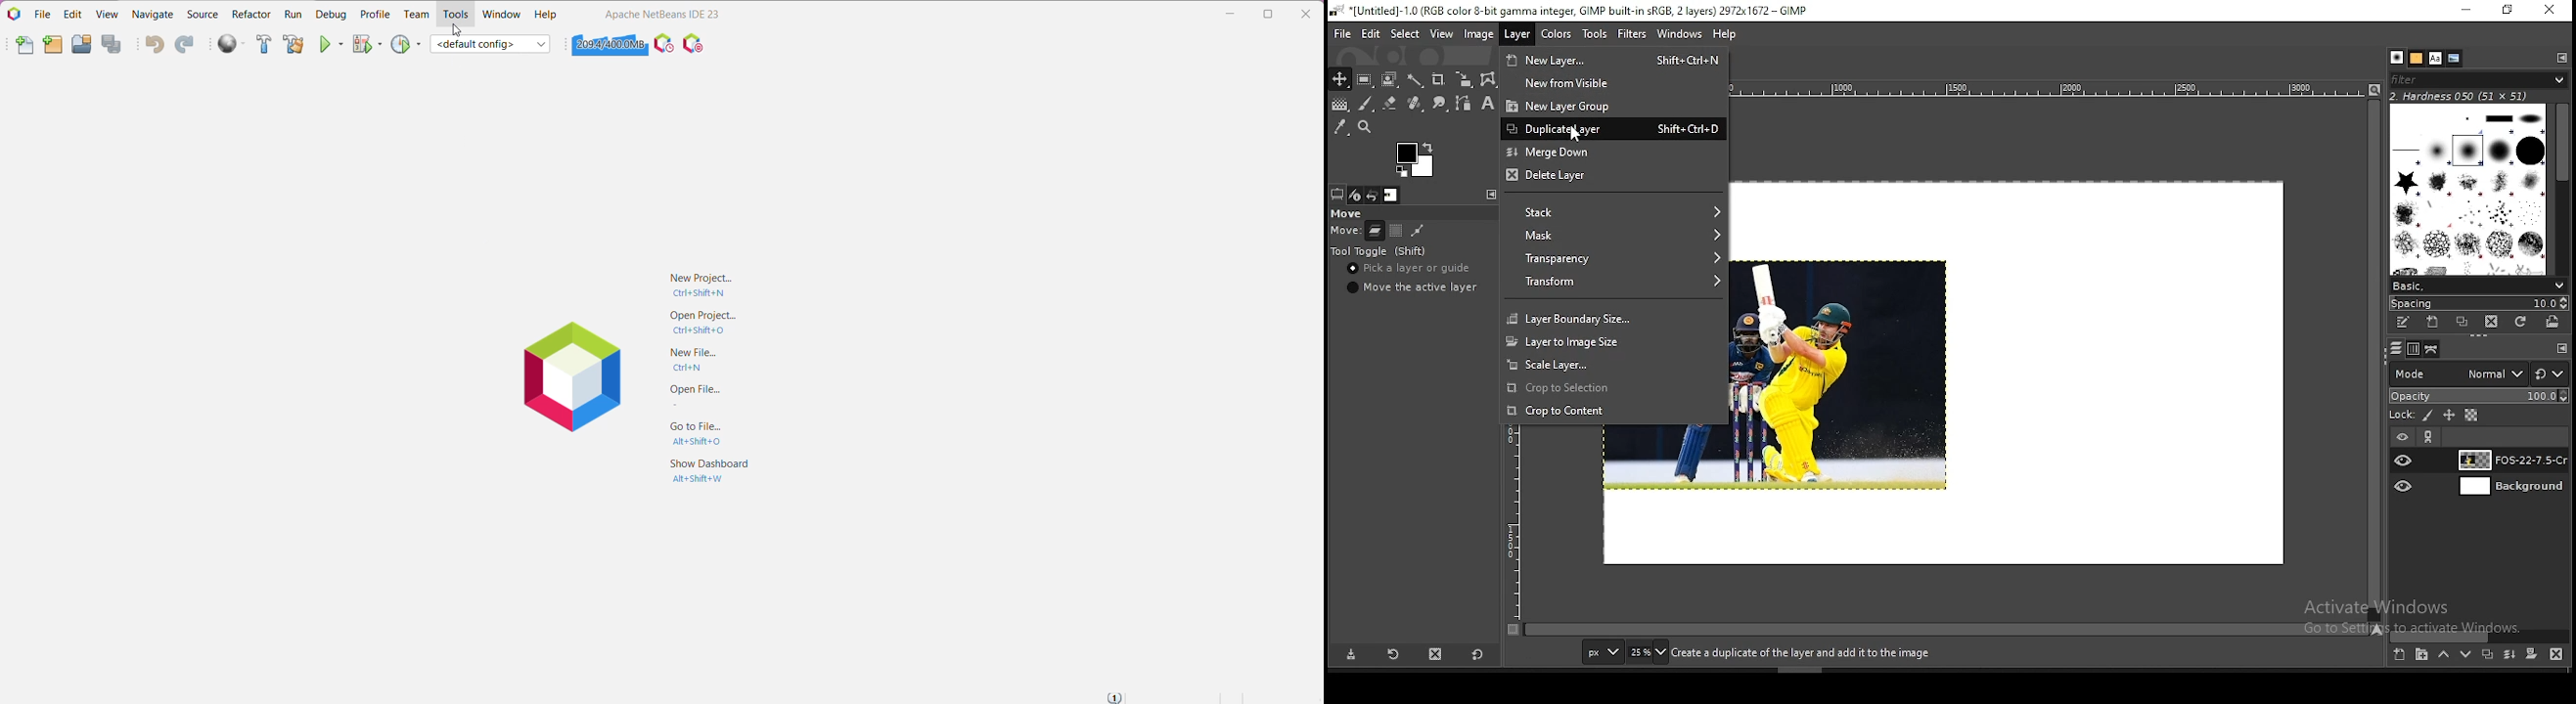 The image size is (2576, 728). What do you see at coordinates (2470, 416) in the screenshot?
I see `lock alpha channel` at bounding box center [2470, 416].